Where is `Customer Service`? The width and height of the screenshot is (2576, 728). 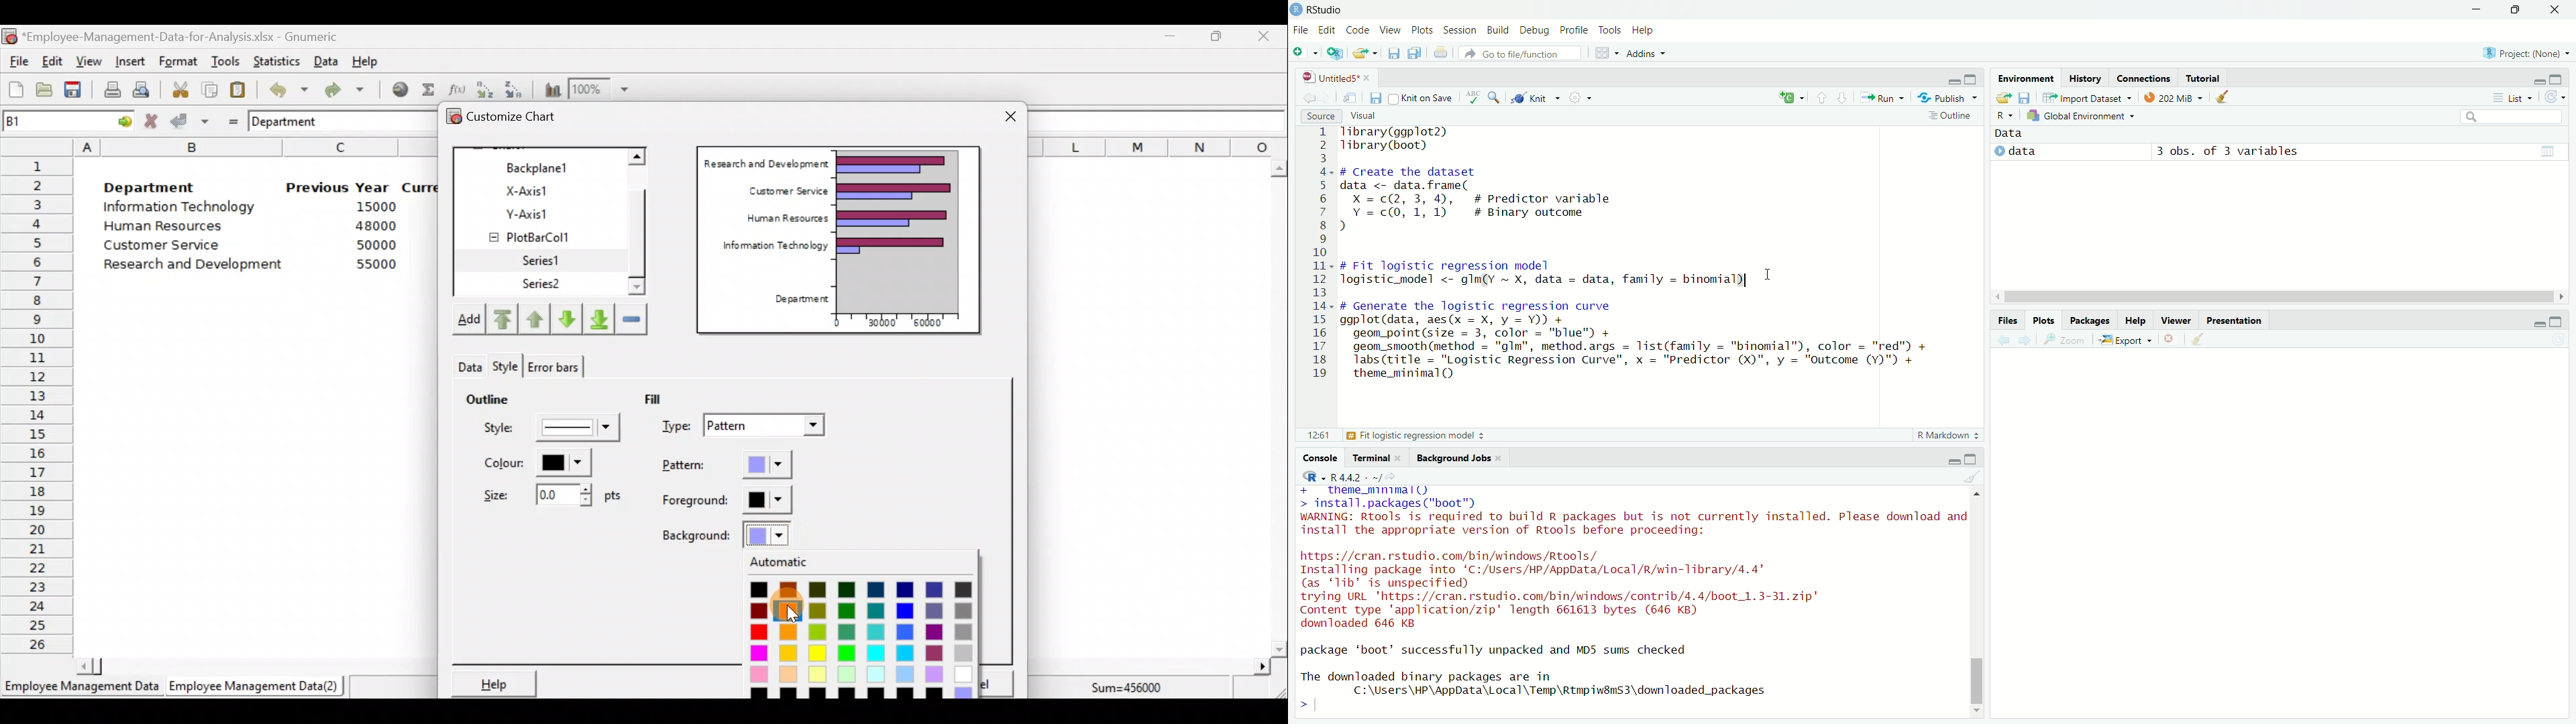 Customer Service is located at coordinates (165, 248).